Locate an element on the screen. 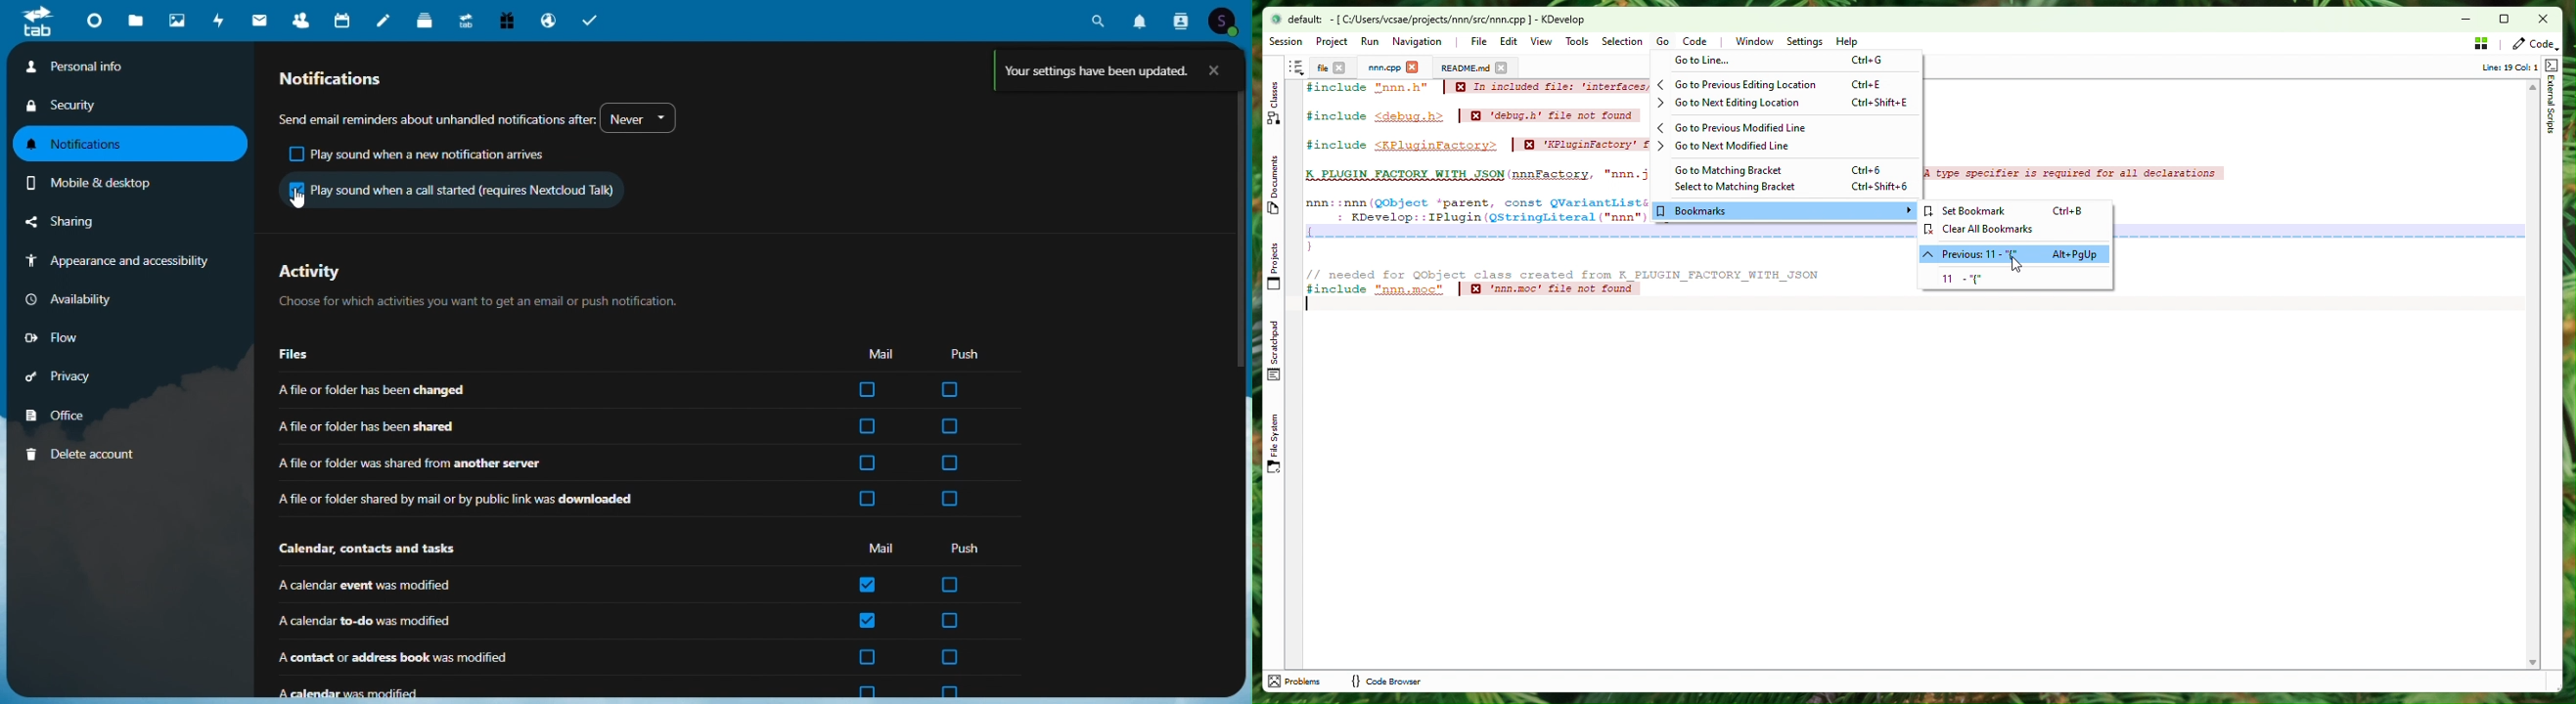  Office is located at coordinates (63, 413).